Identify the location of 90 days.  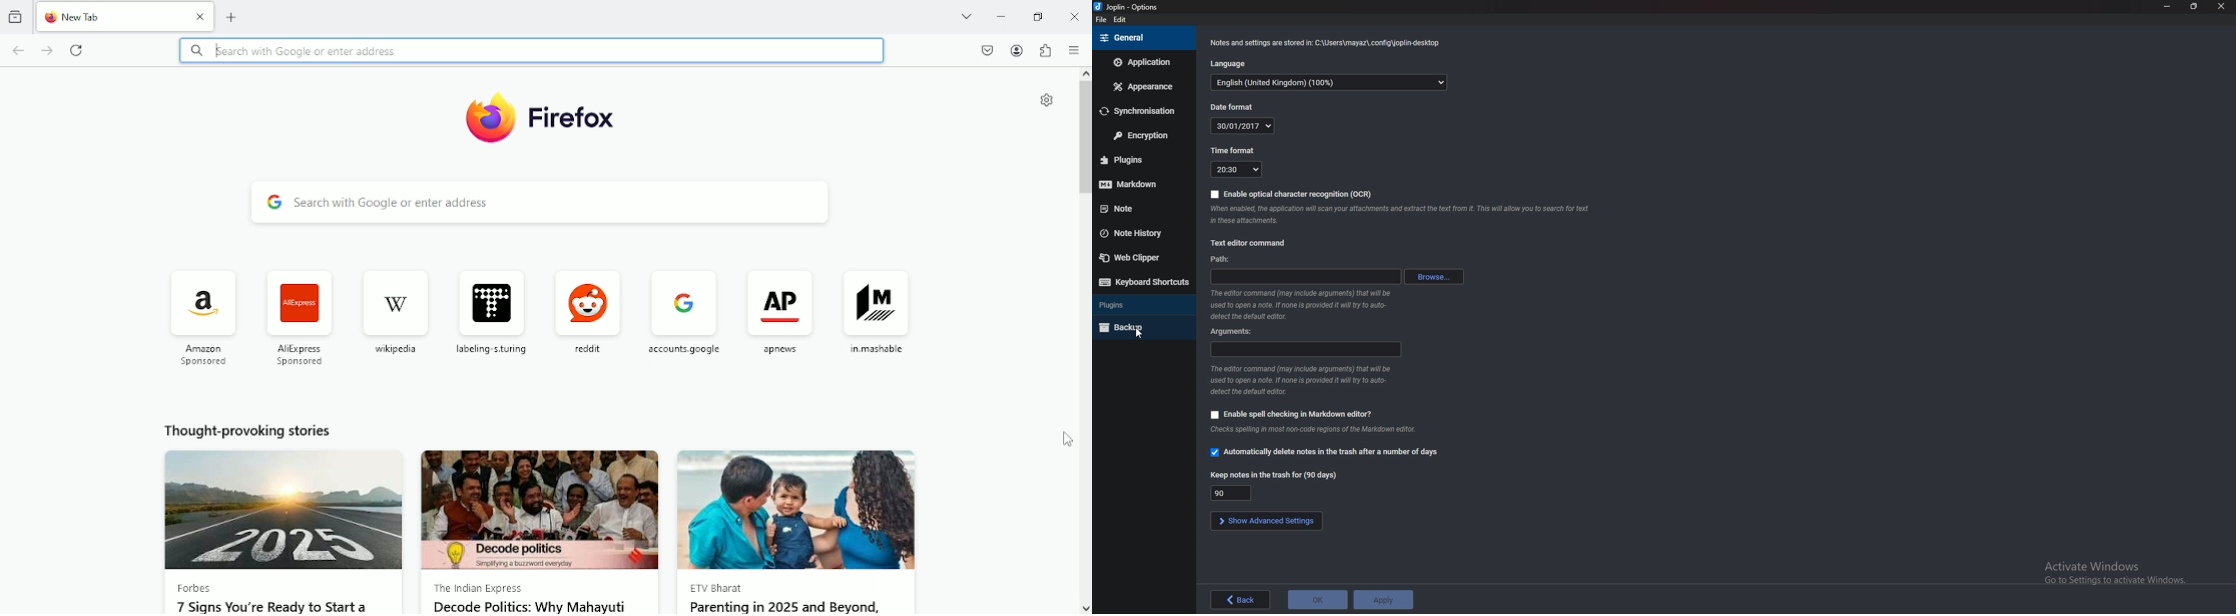
(1233, 492).